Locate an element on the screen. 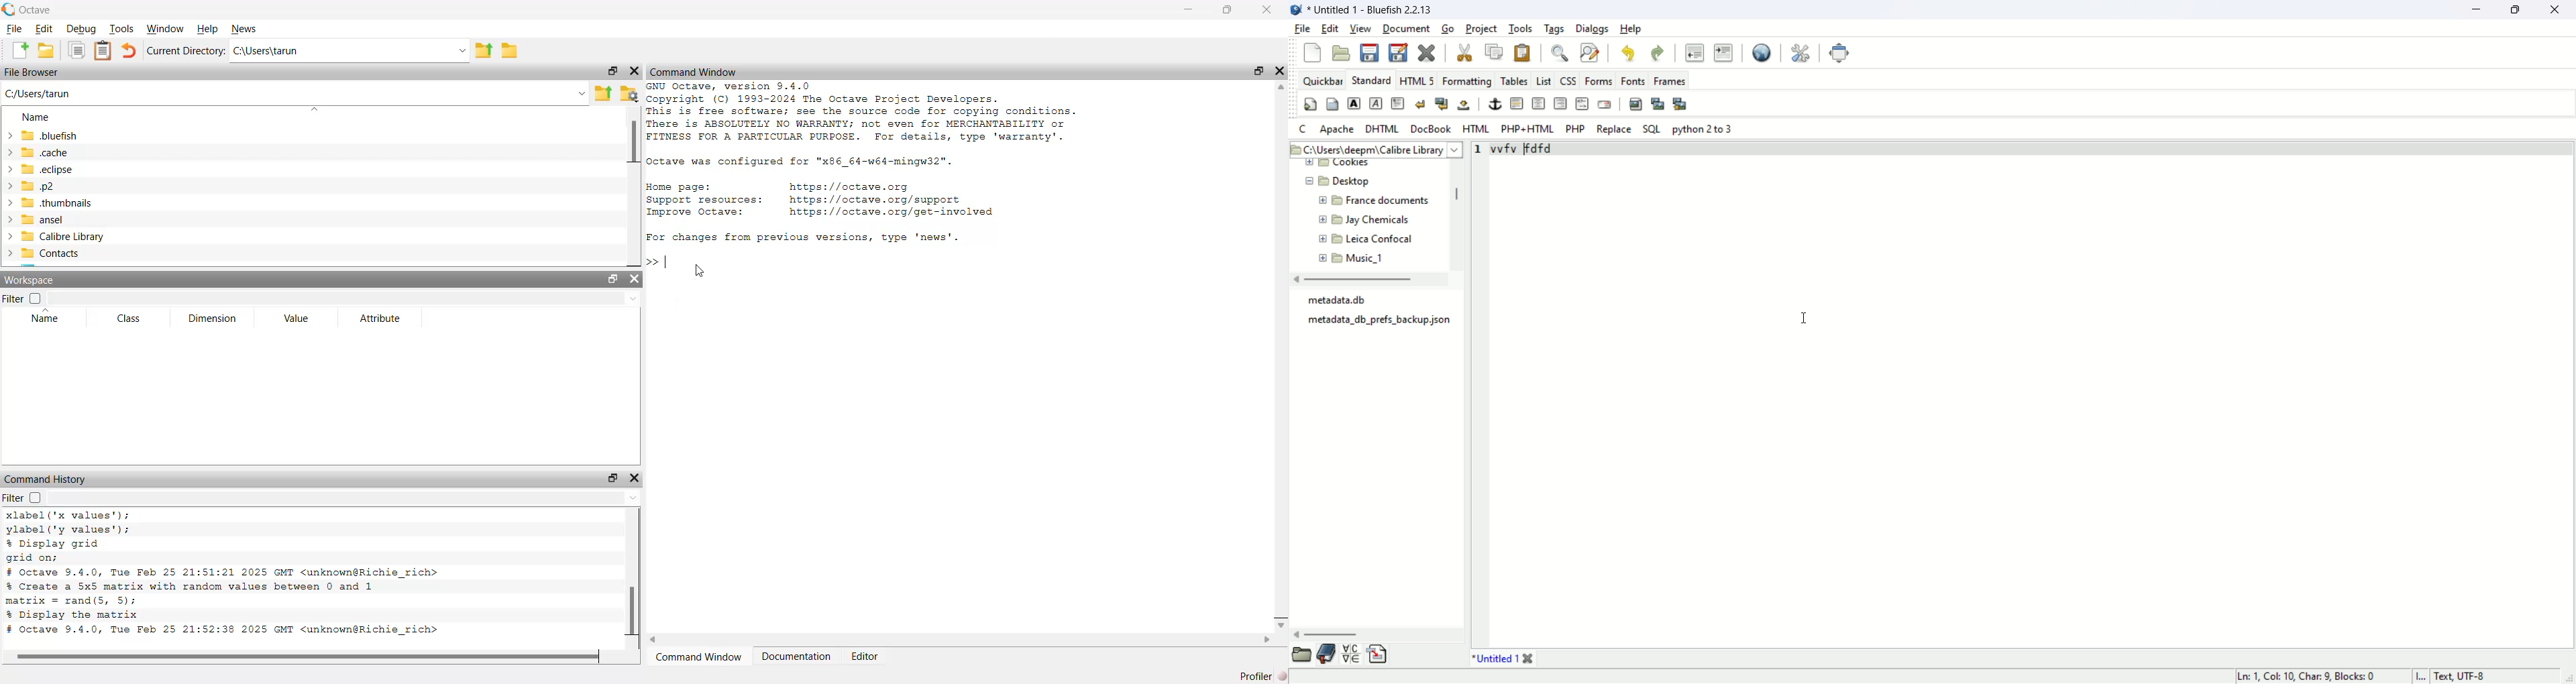 The image size is (2576, 700). body is located at coordinates (1399, 104).